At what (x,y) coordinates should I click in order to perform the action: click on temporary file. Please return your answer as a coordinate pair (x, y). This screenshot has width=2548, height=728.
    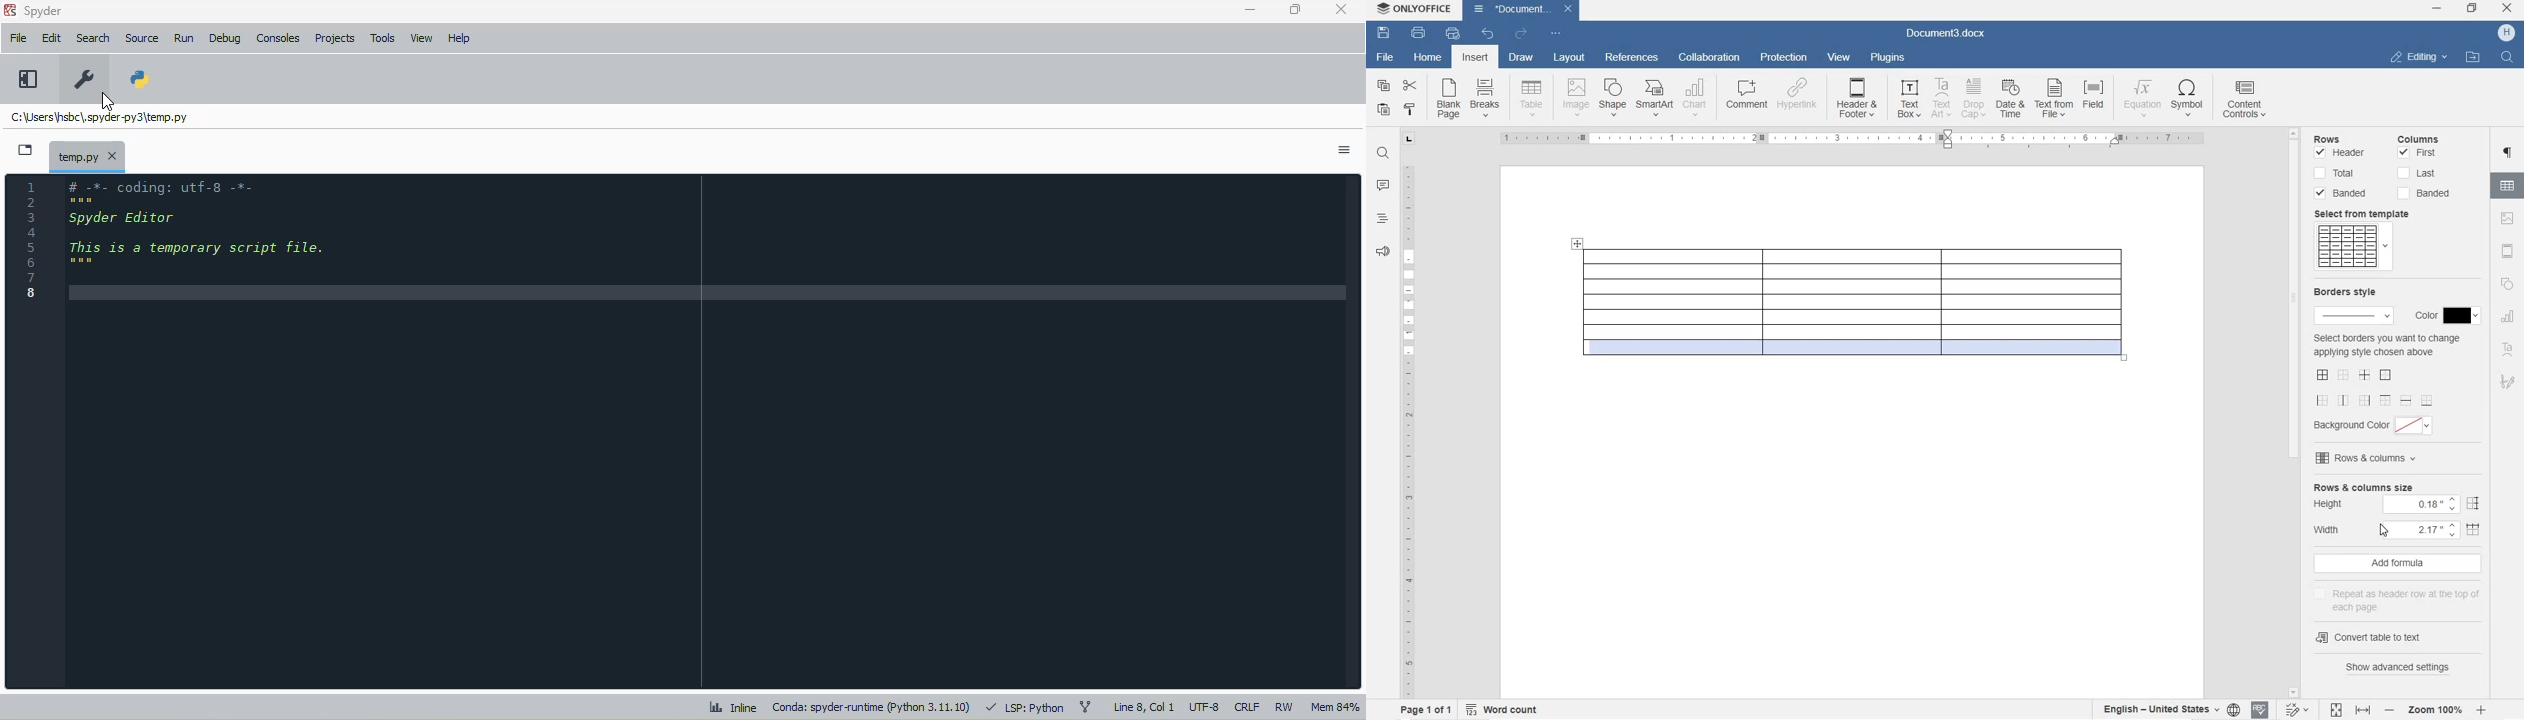
    Looking at the image, I should click on (99, 117).